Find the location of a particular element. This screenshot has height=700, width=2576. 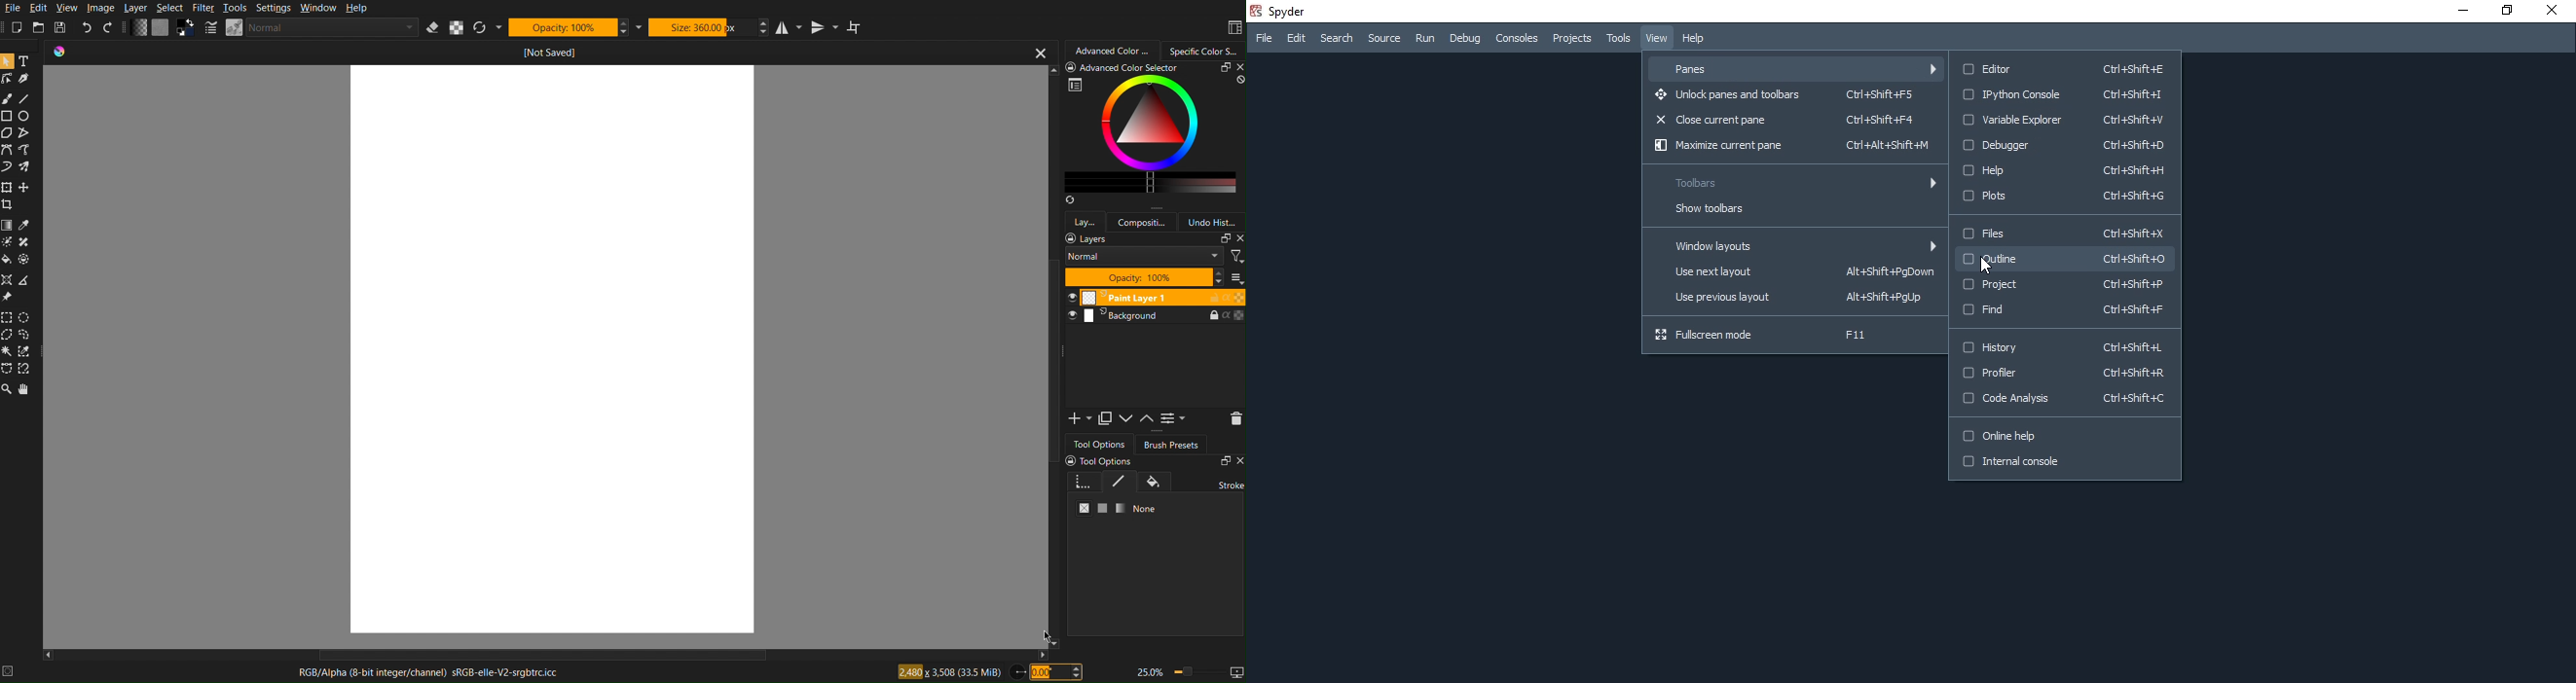

Layer 2 is located at coordinates (1155, 315).